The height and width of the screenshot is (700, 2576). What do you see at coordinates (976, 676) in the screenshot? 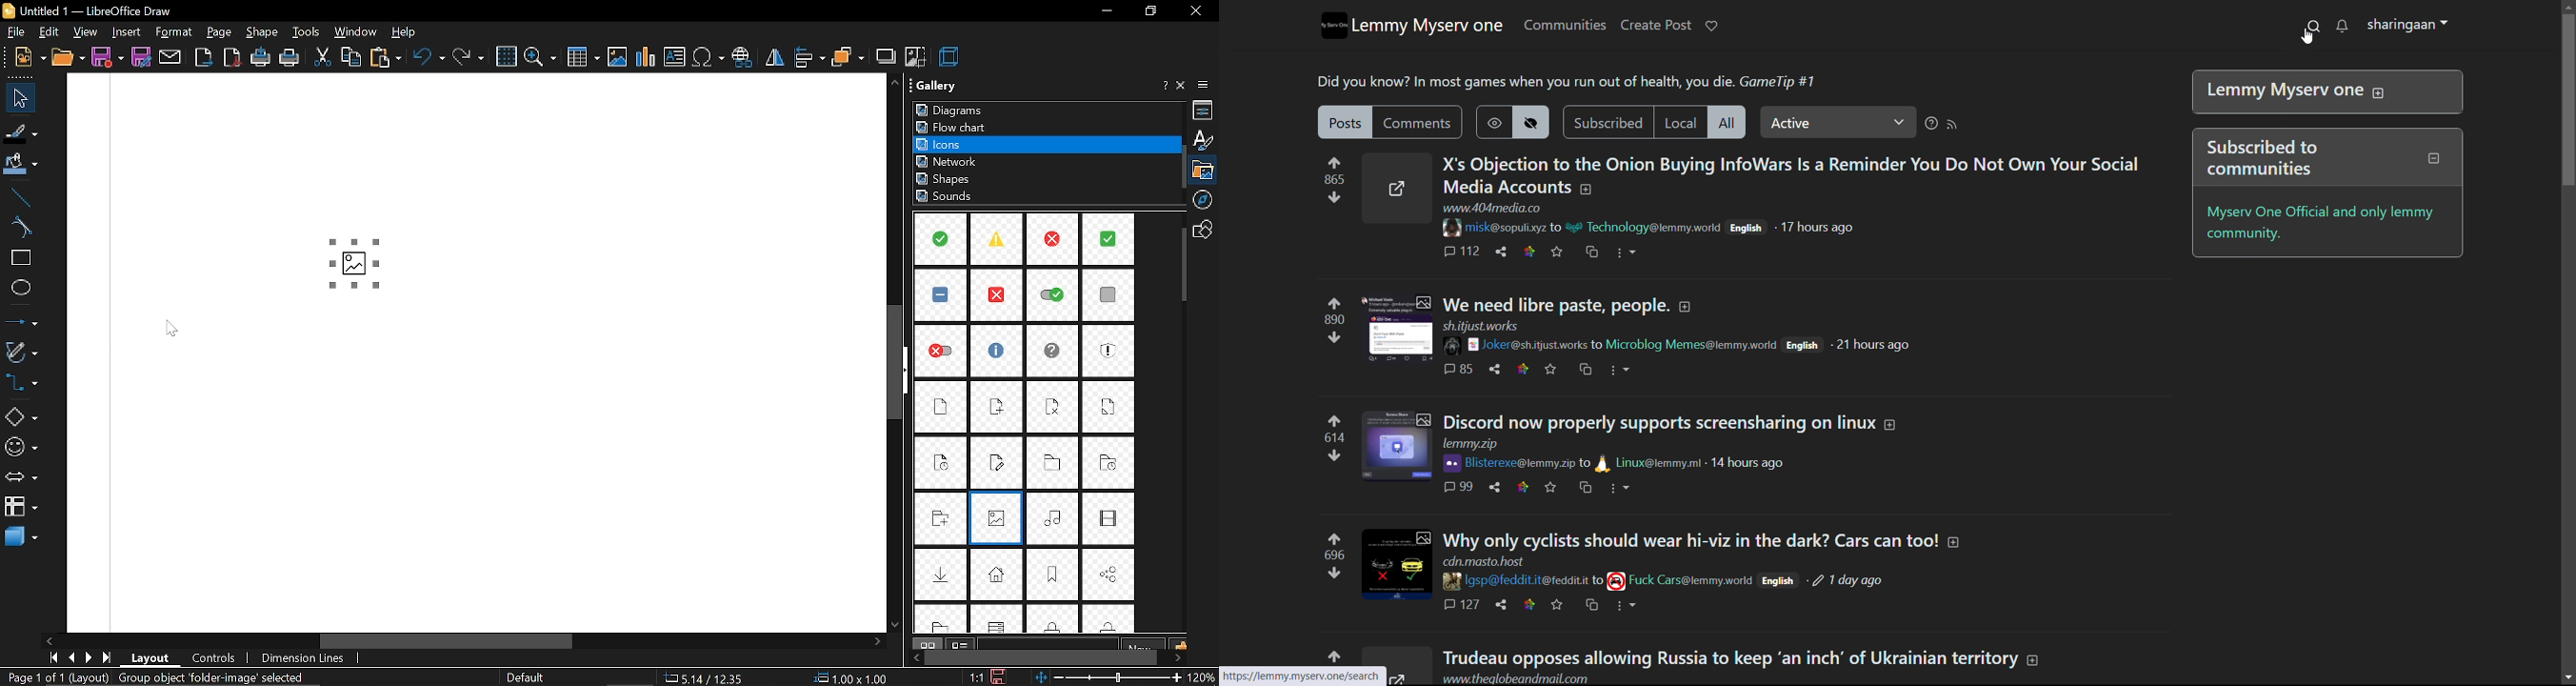
I see `1:1` at bounding box center [976, 676].